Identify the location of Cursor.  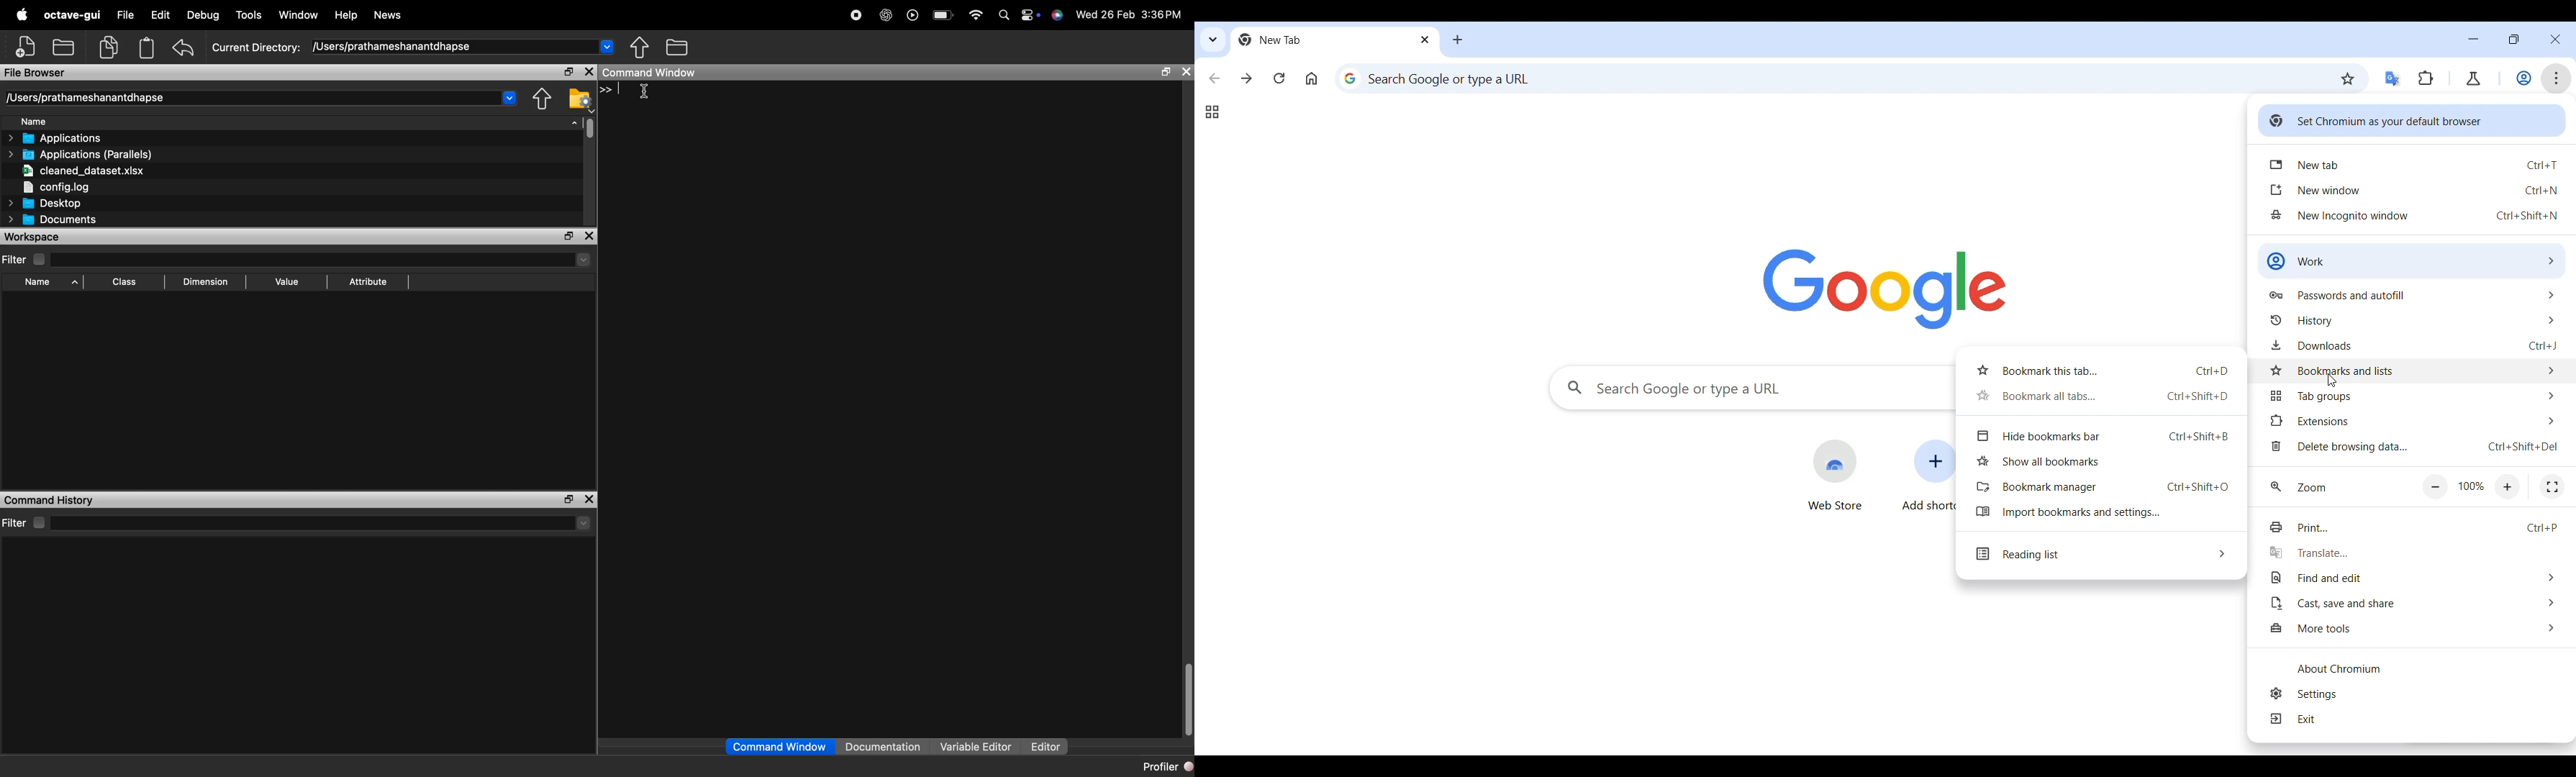
(2331, 383).